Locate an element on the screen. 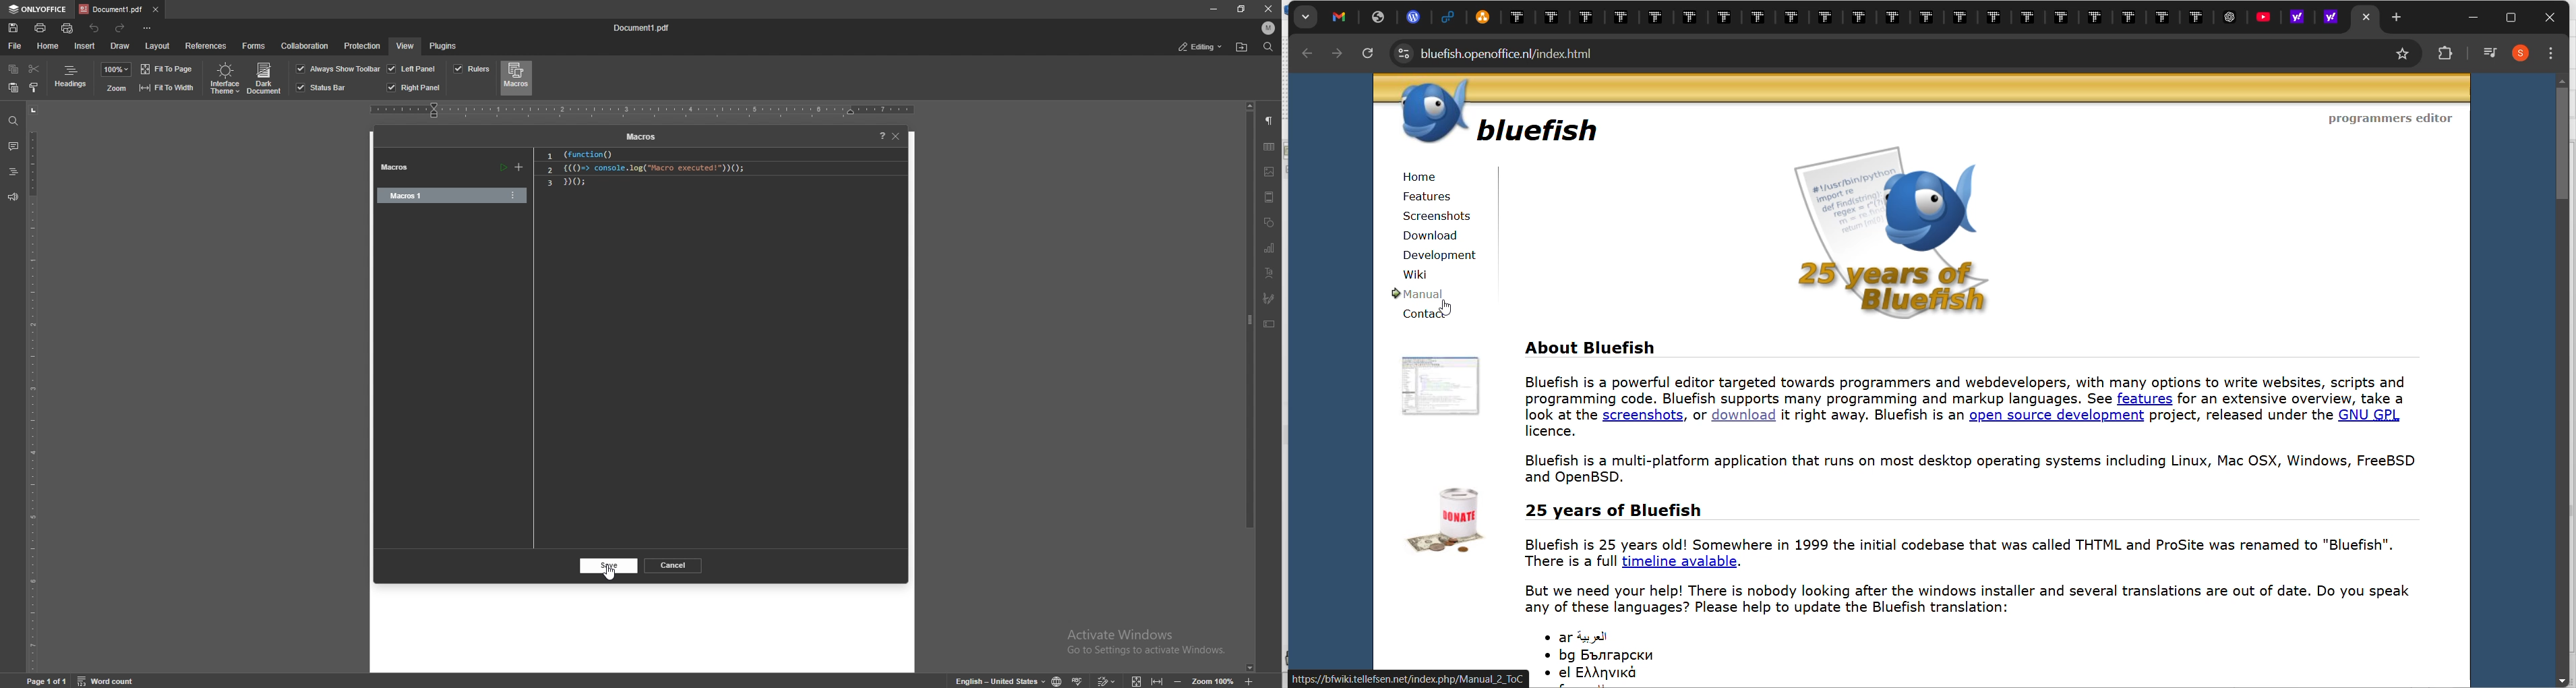  run macro is located at coordinates (503, 168).